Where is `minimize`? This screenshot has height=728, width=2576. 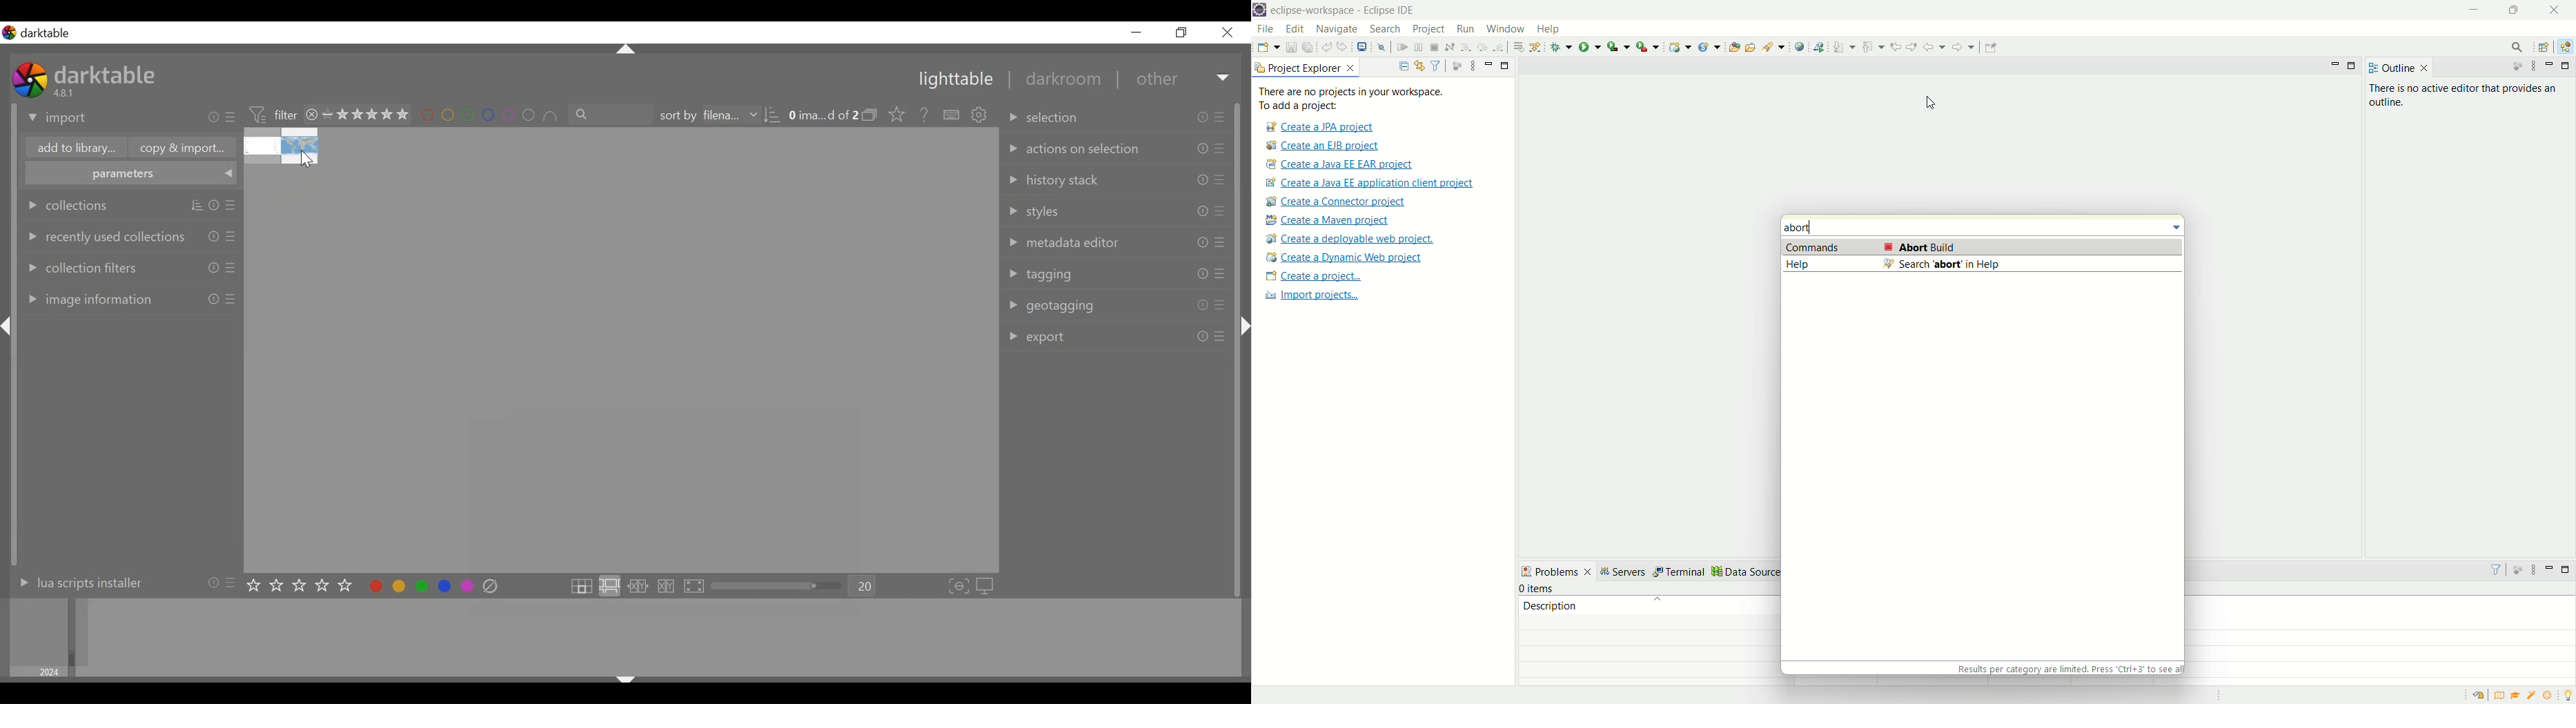 minimize is located at coordinates (2335, 65).